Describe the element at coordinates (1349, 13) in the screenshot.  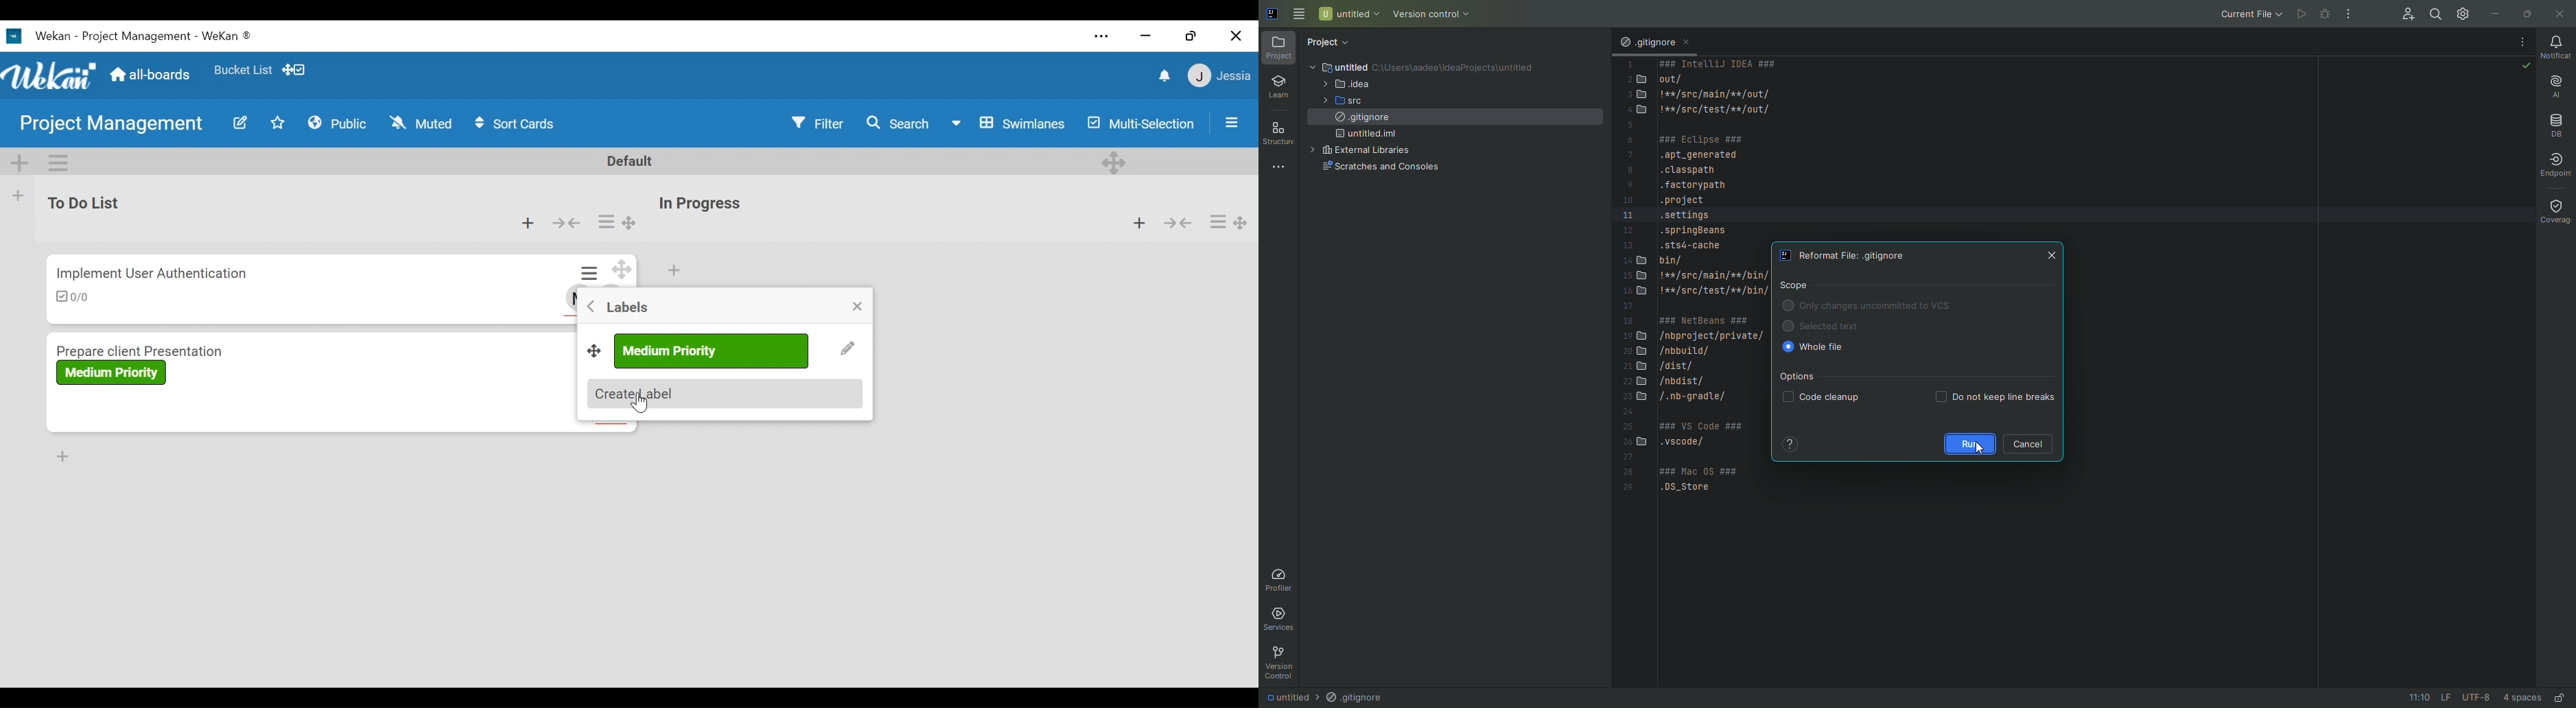
I see `Untitled` at that location.